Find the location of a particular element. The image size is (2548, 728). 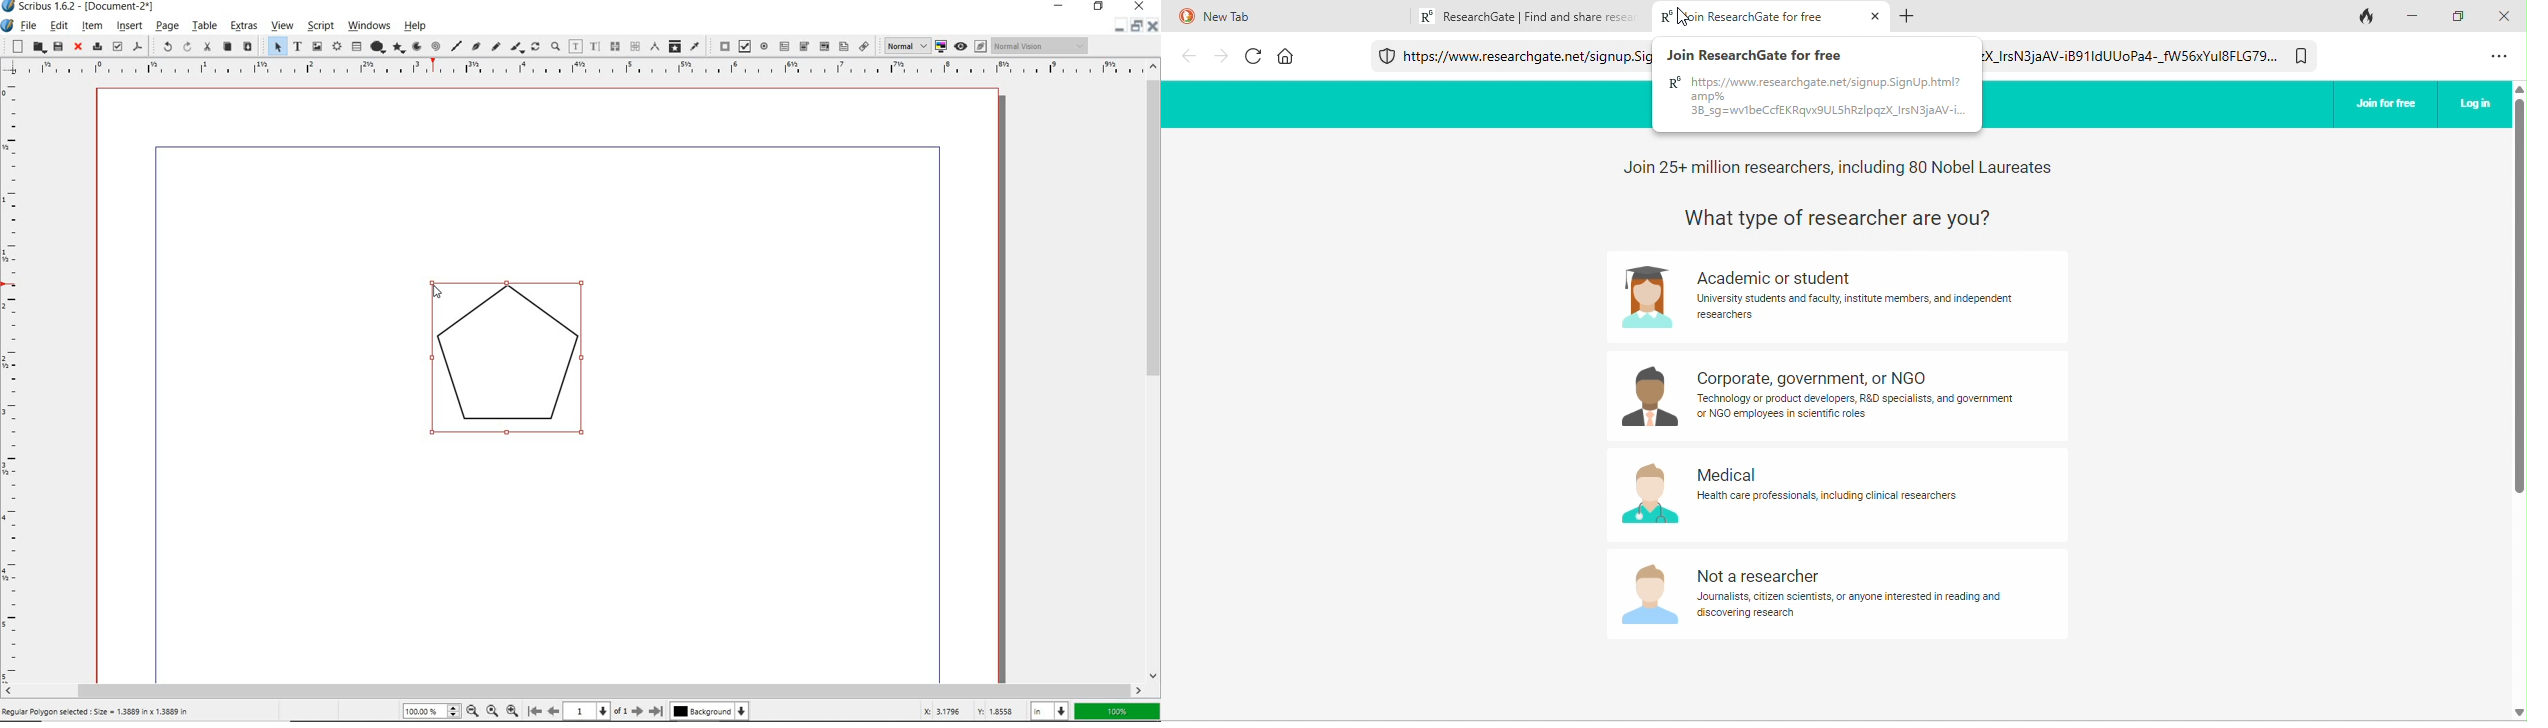

shape is located at coordinates (379, 45).